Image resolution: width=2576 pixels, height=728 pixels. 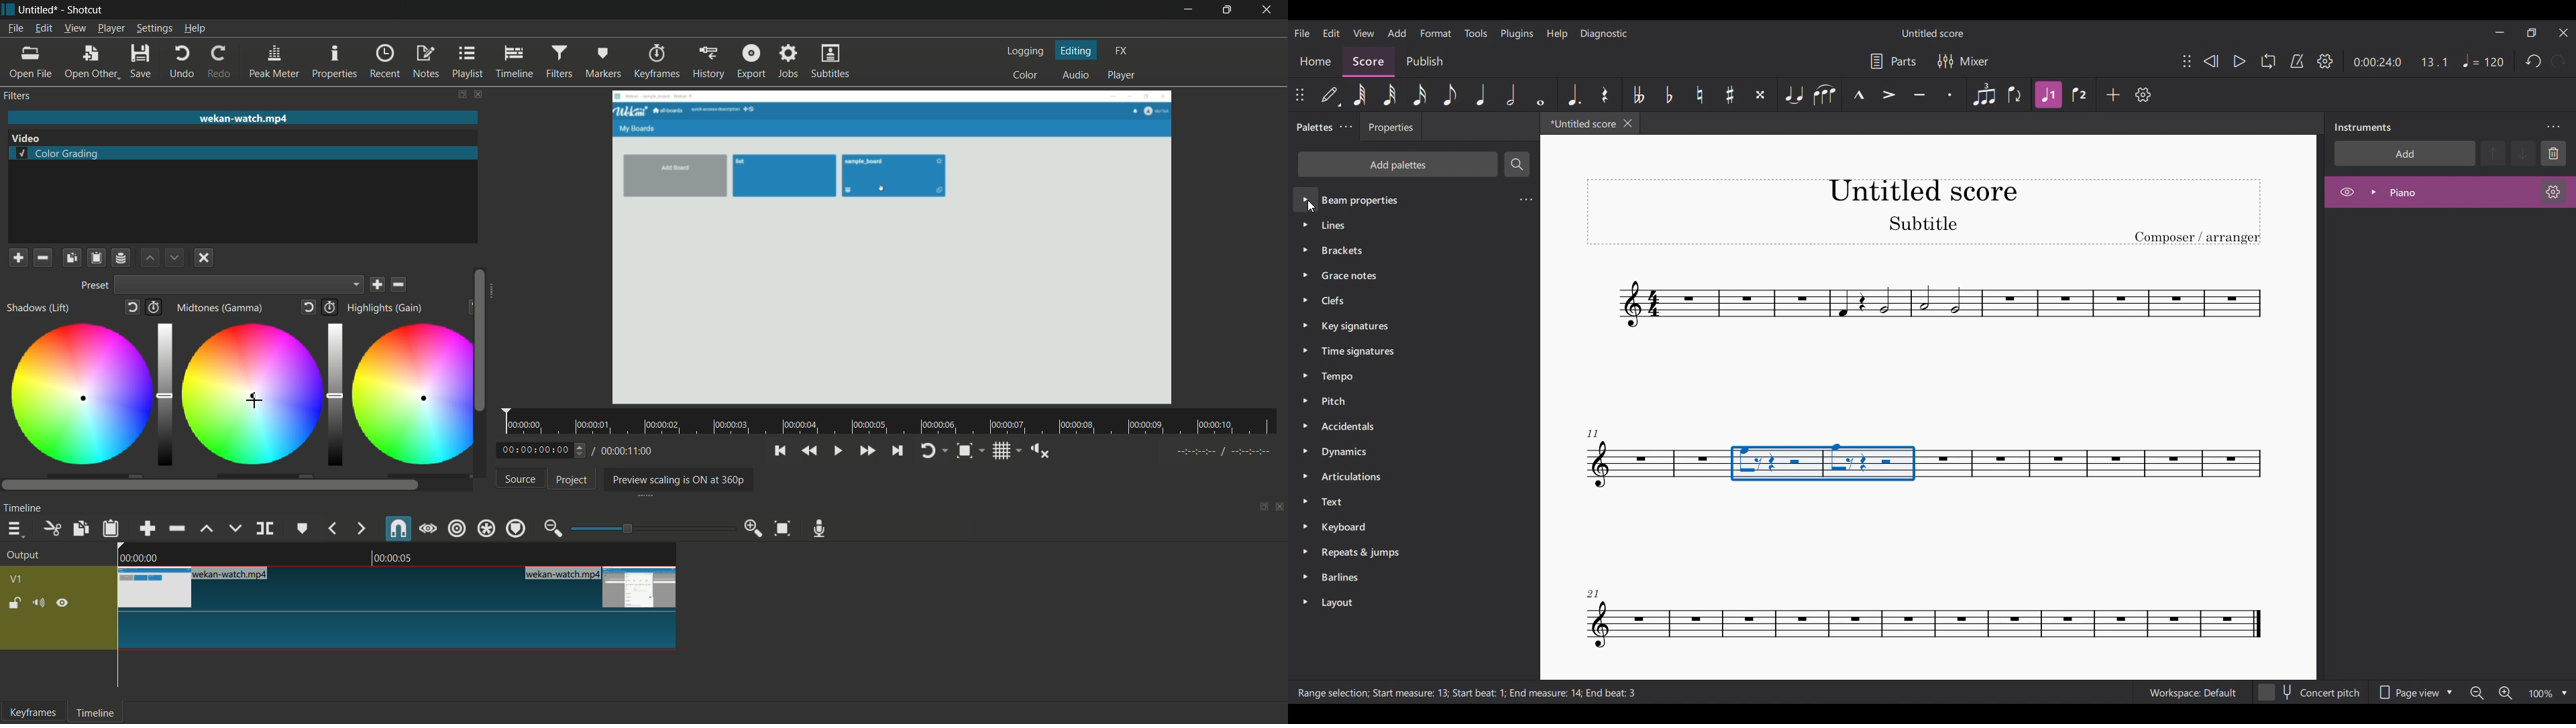 I want to click on Current score, so click(x=1579, y=126).